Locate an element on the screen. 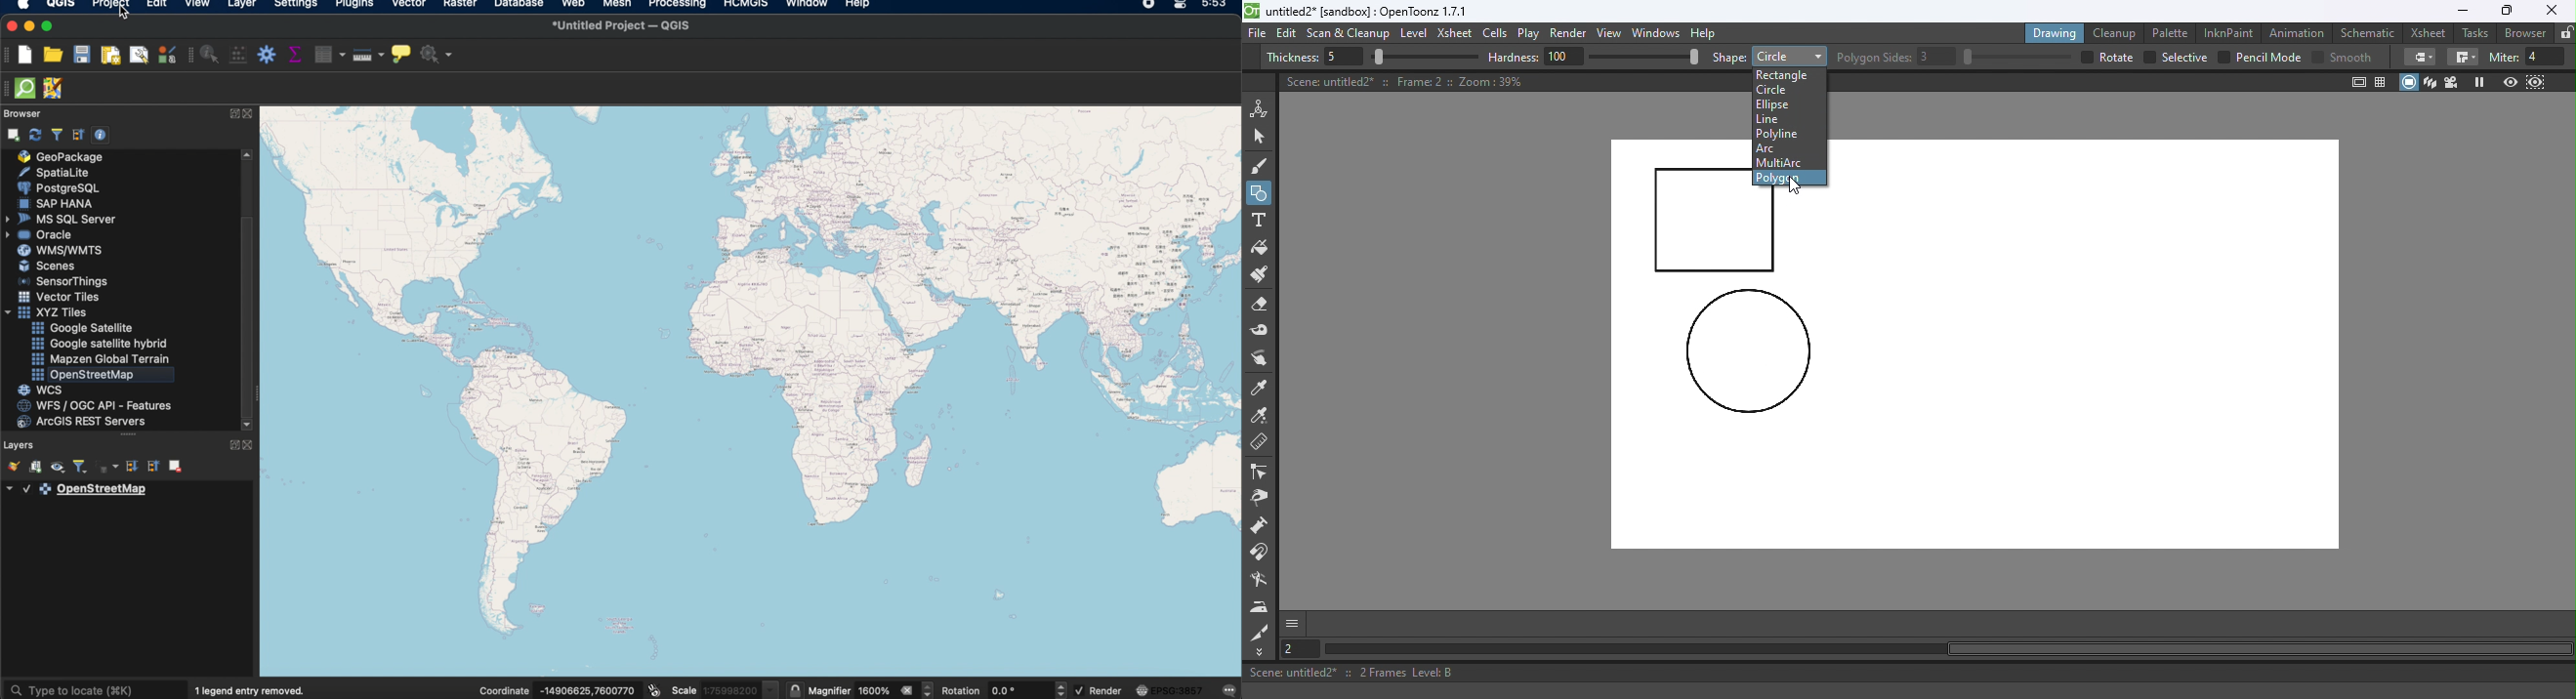 Image resolution: width=2576 pixels, height=700 pixels. expand  is located at coordinates (232, 444).